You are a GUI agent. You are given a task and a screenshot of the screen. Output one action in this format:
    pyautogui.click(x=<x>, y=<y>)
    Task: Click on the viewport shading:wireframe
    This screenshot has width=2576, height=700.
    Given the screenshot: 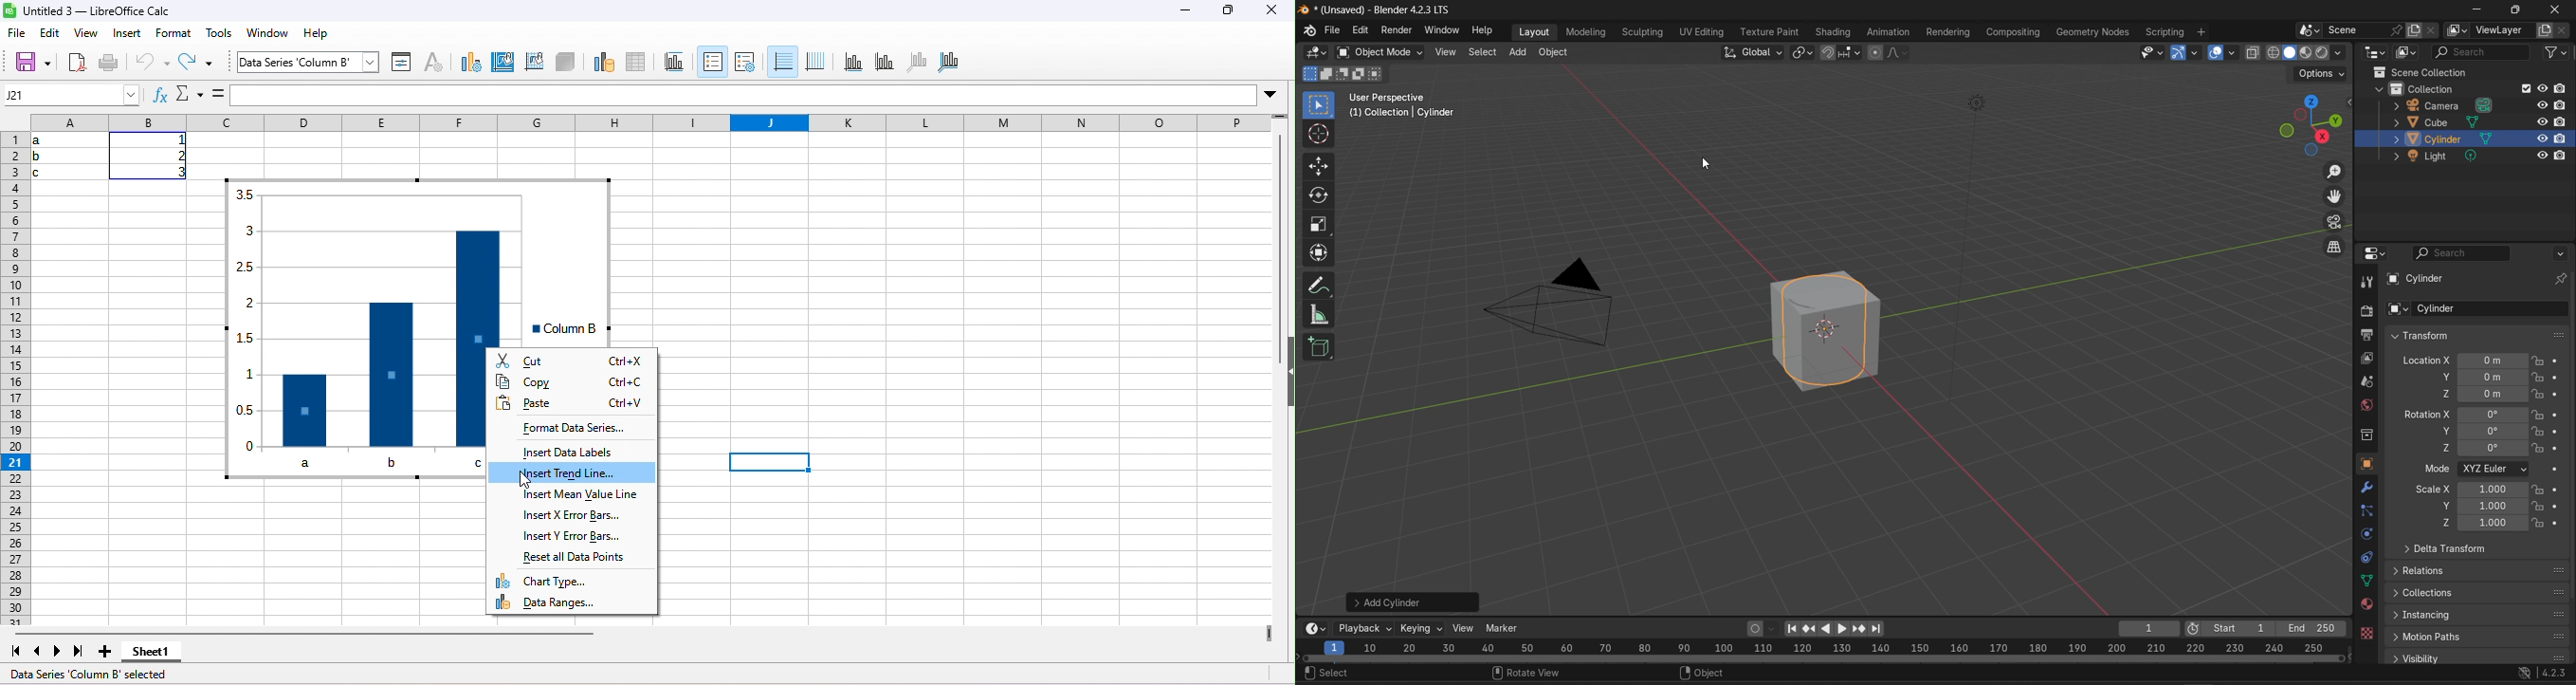 What is the action you would take?
    pyautogui.click(x=2271, y=51)
    